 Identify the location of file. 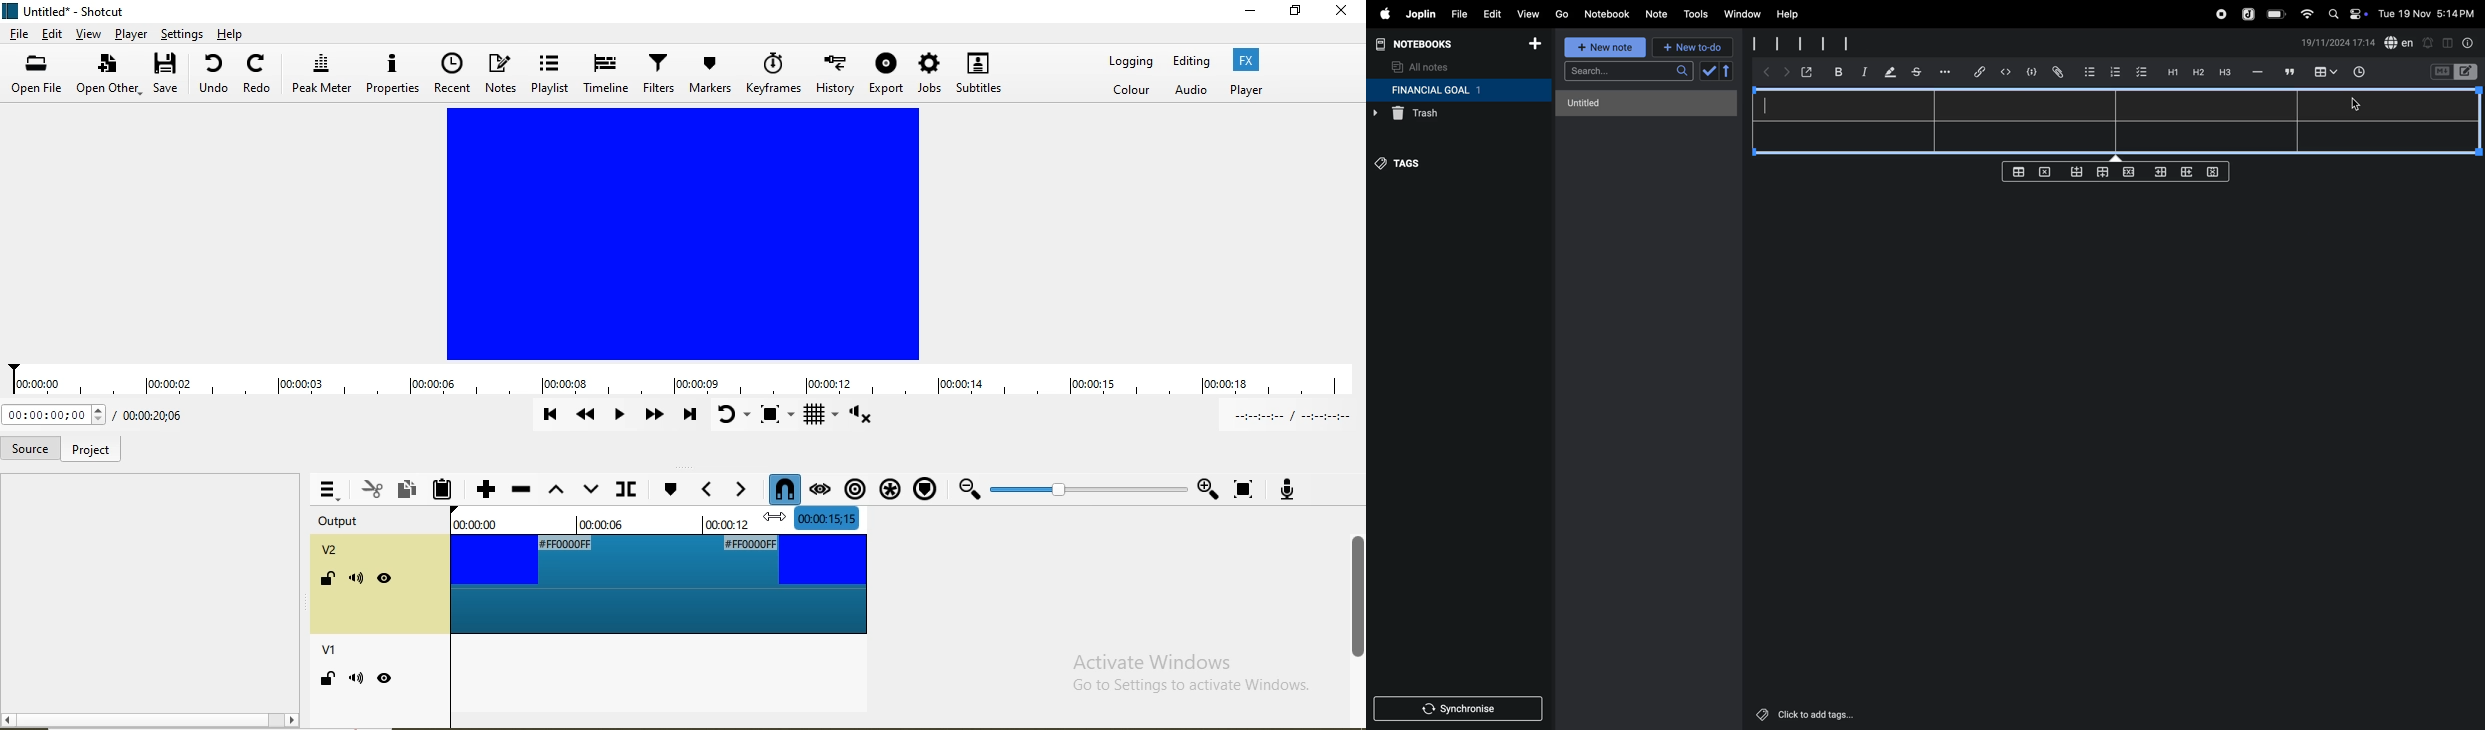
(19, 36).